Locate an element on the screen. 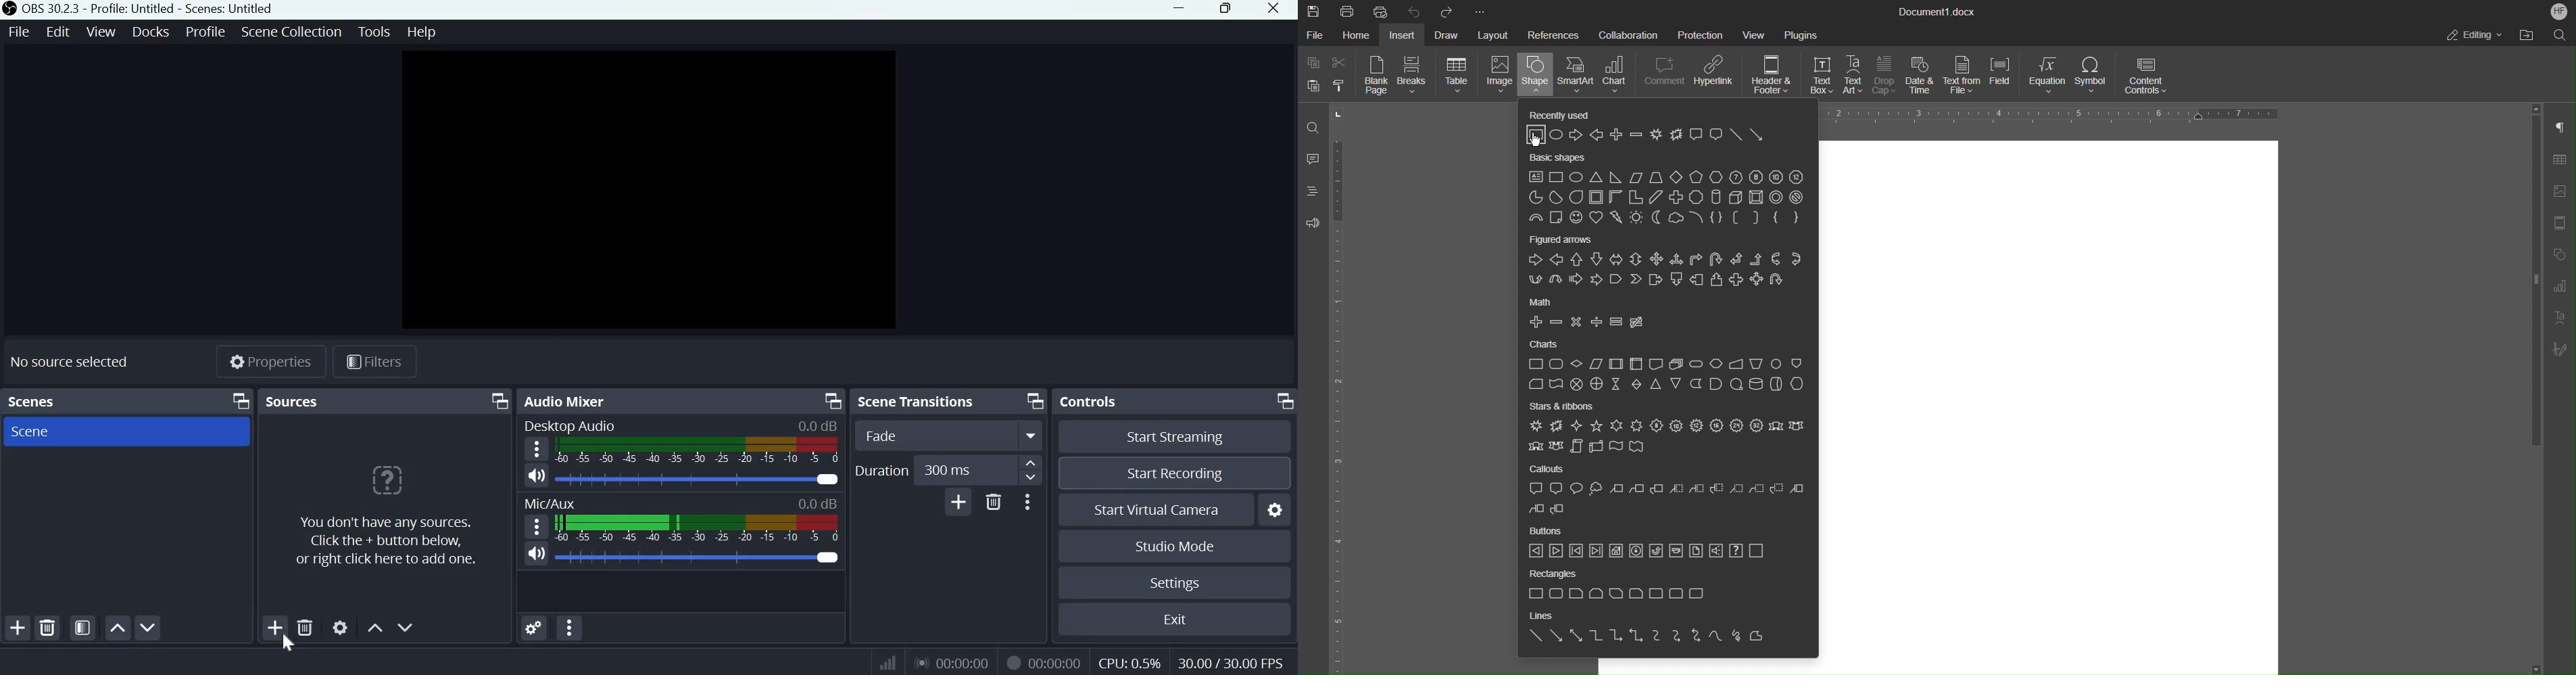  Microphone is located at coordinates (537, 554).